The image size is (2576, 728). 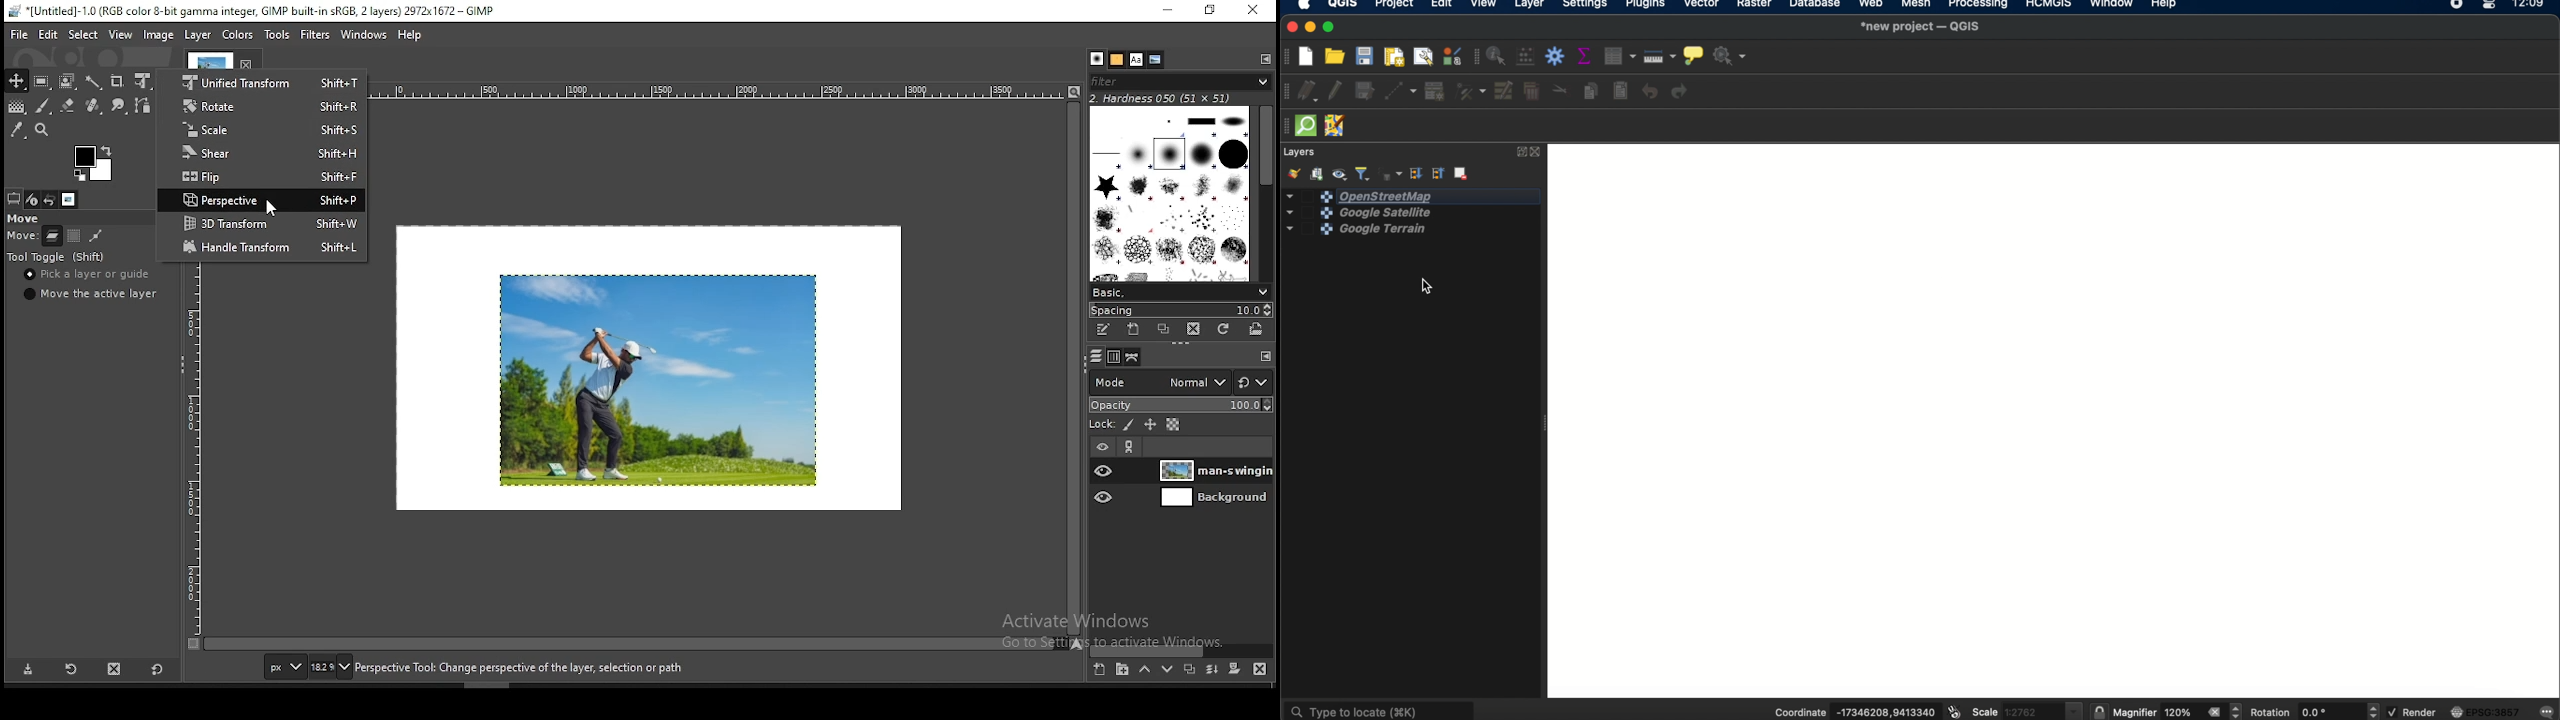 What do you see at coordinates (1170, 194) in the screenshot?
I see `brushes` at bounding box center [1170, 194].